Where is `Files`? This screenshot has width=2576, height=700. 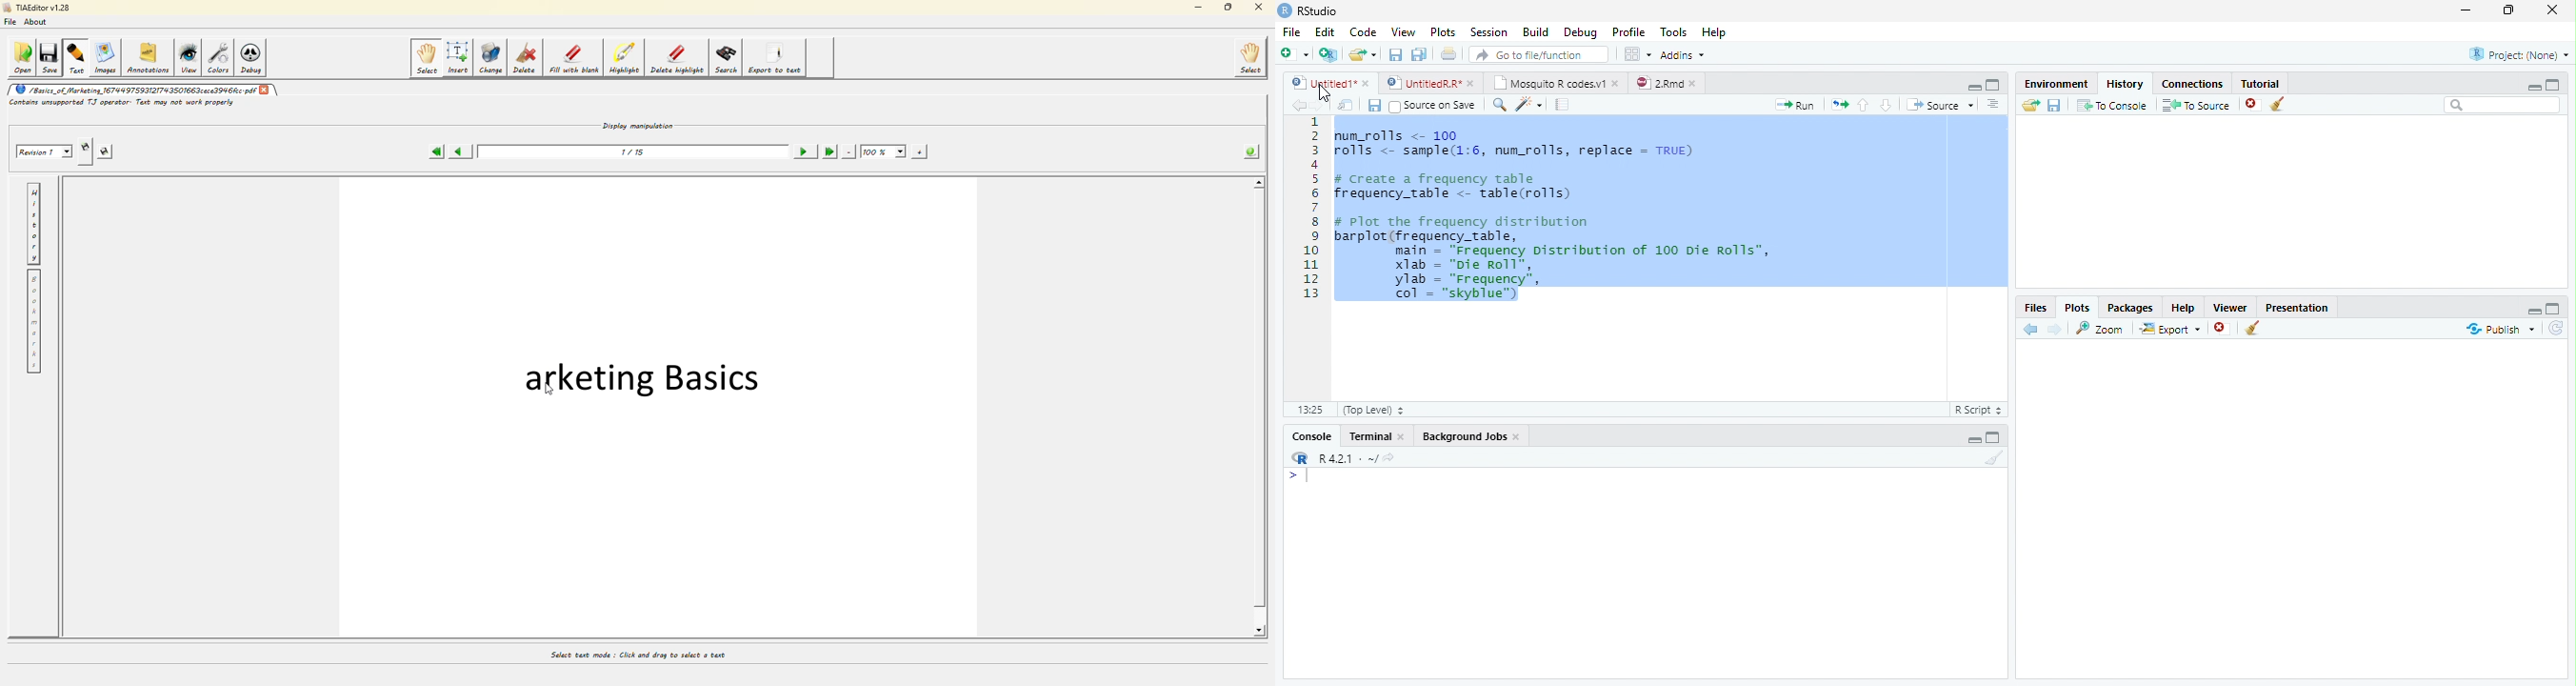
Files is located at coordinates (2035, 306).